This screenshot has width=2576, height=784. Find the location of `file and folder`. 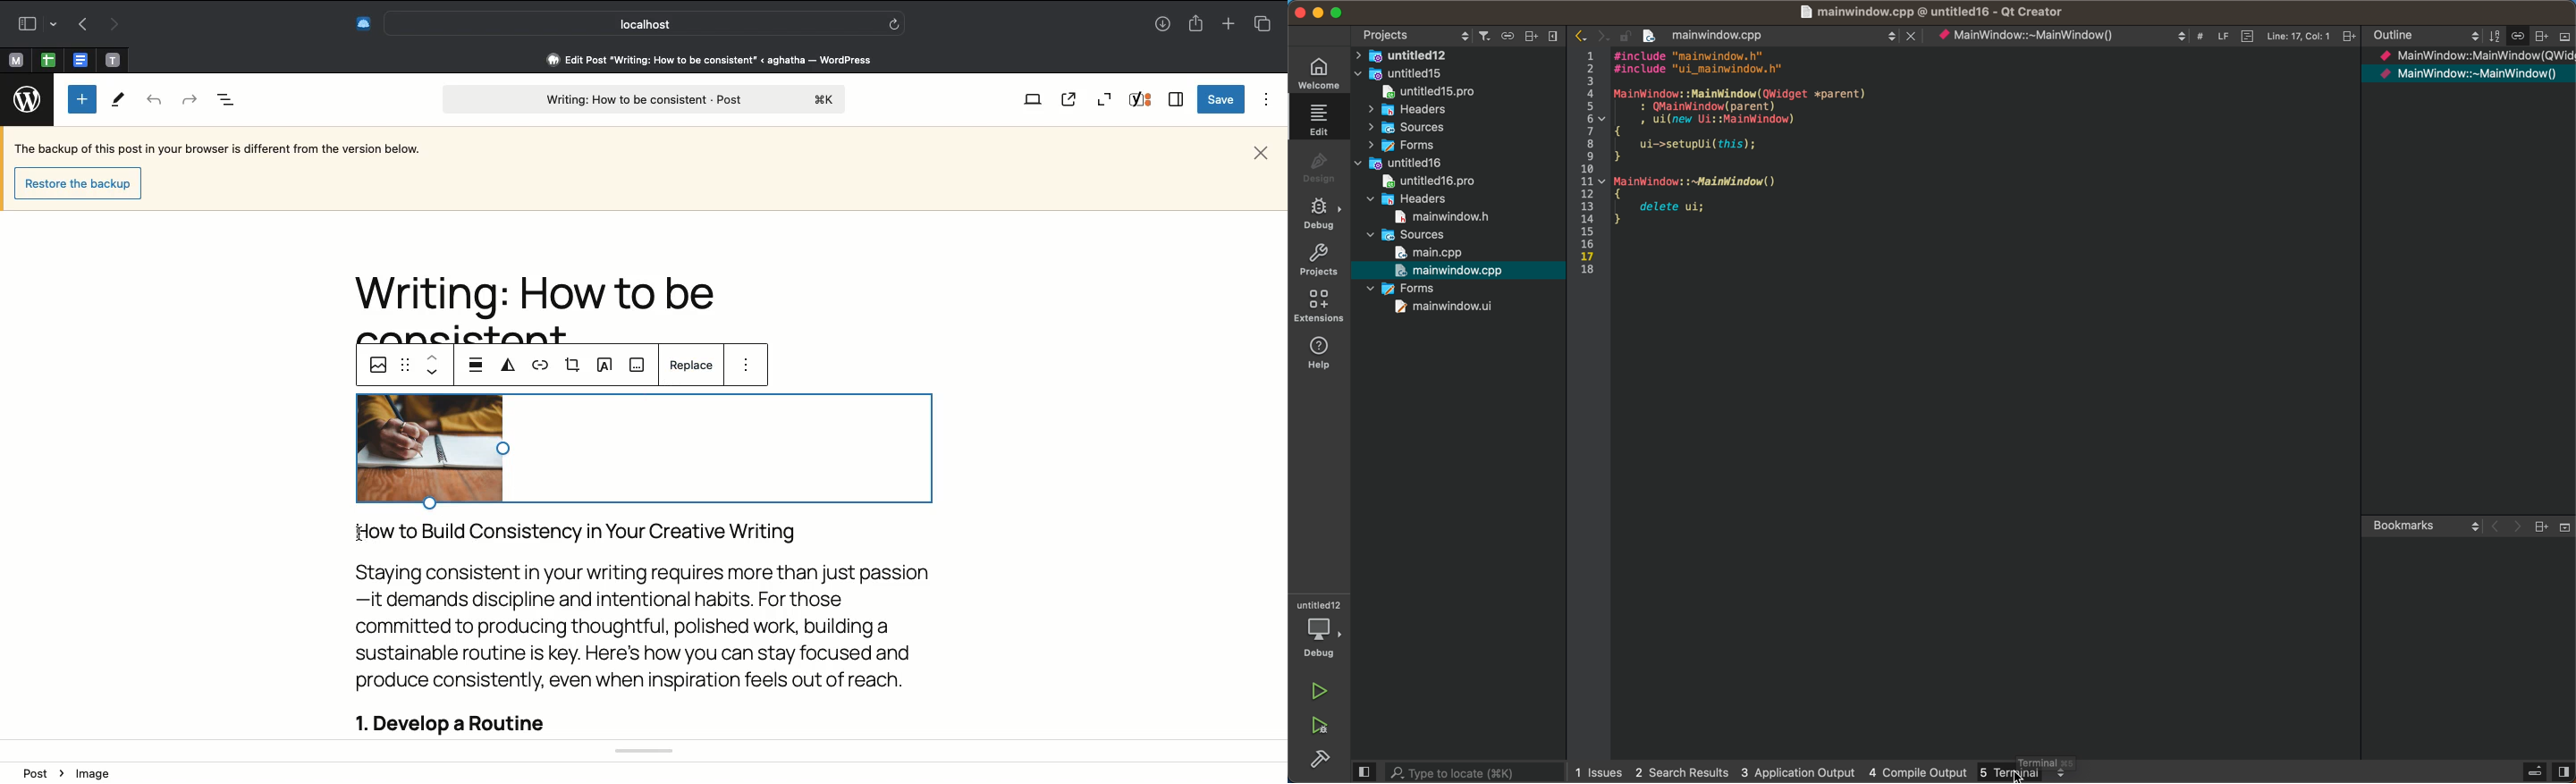

file and folder is located at coordinates (1424, 200).